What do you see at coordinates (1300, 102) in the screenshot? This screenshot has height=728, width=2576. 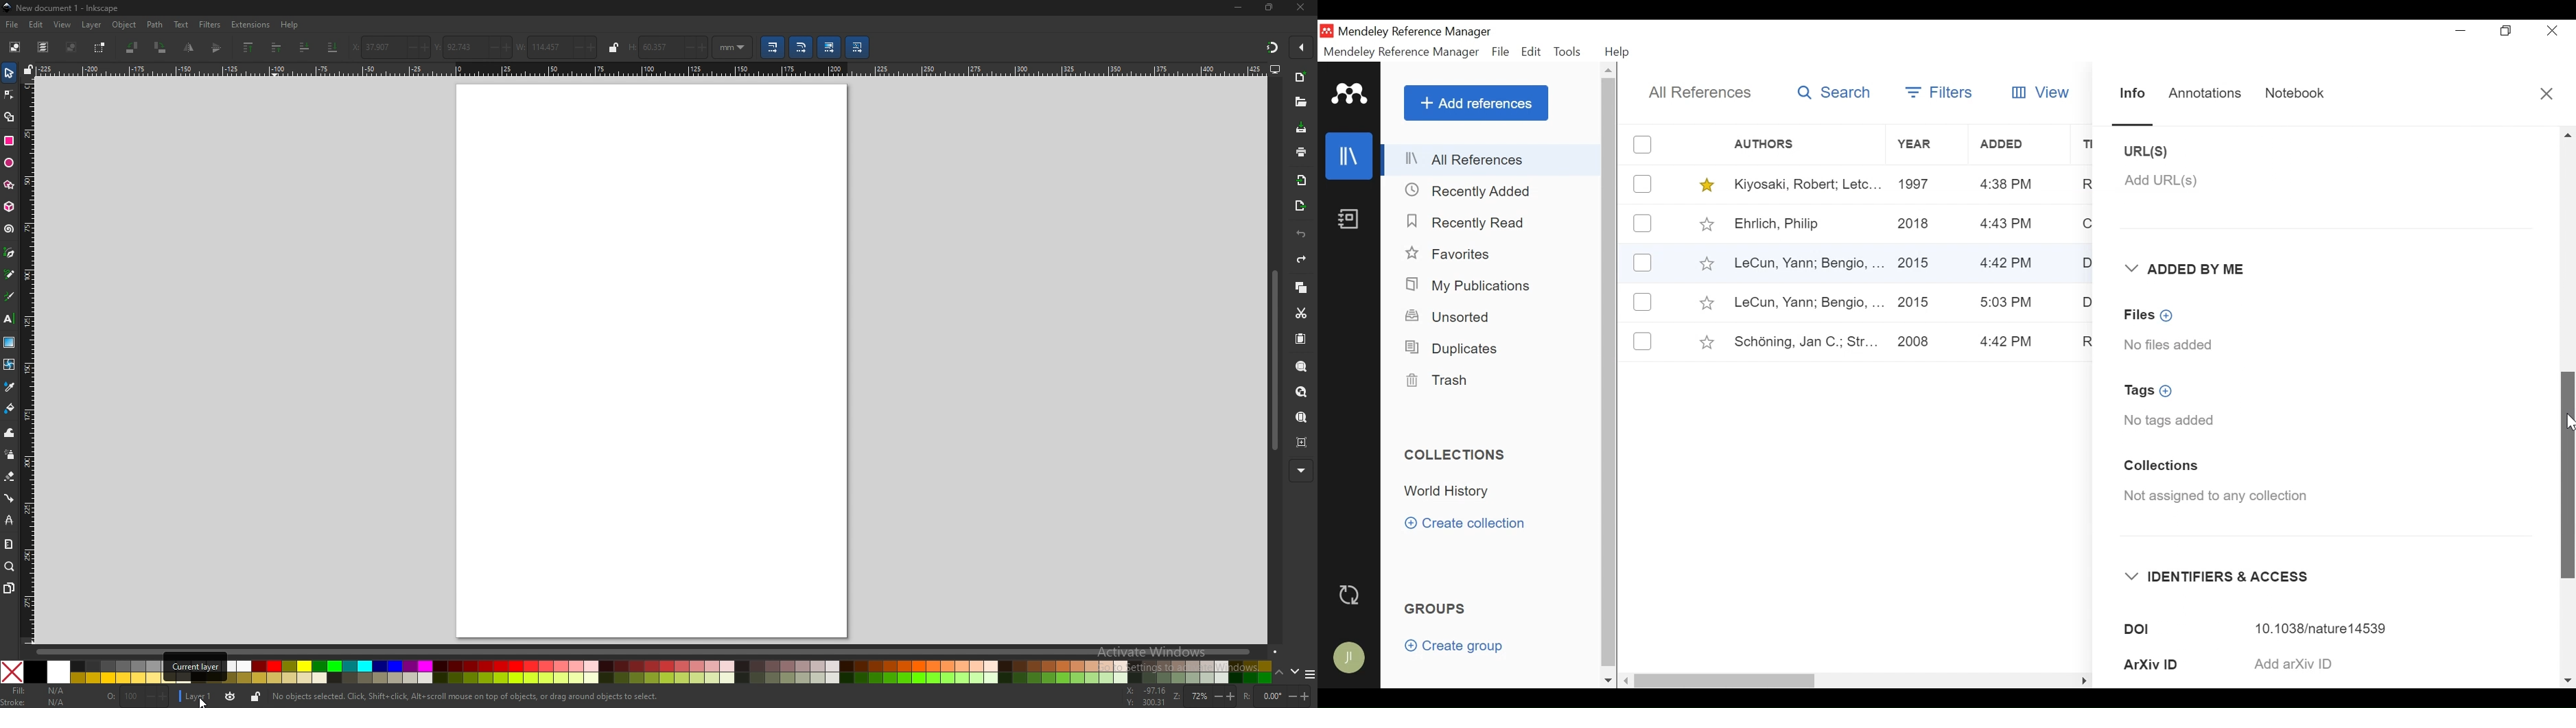 I see `open` at bounding box center [1300, 102].